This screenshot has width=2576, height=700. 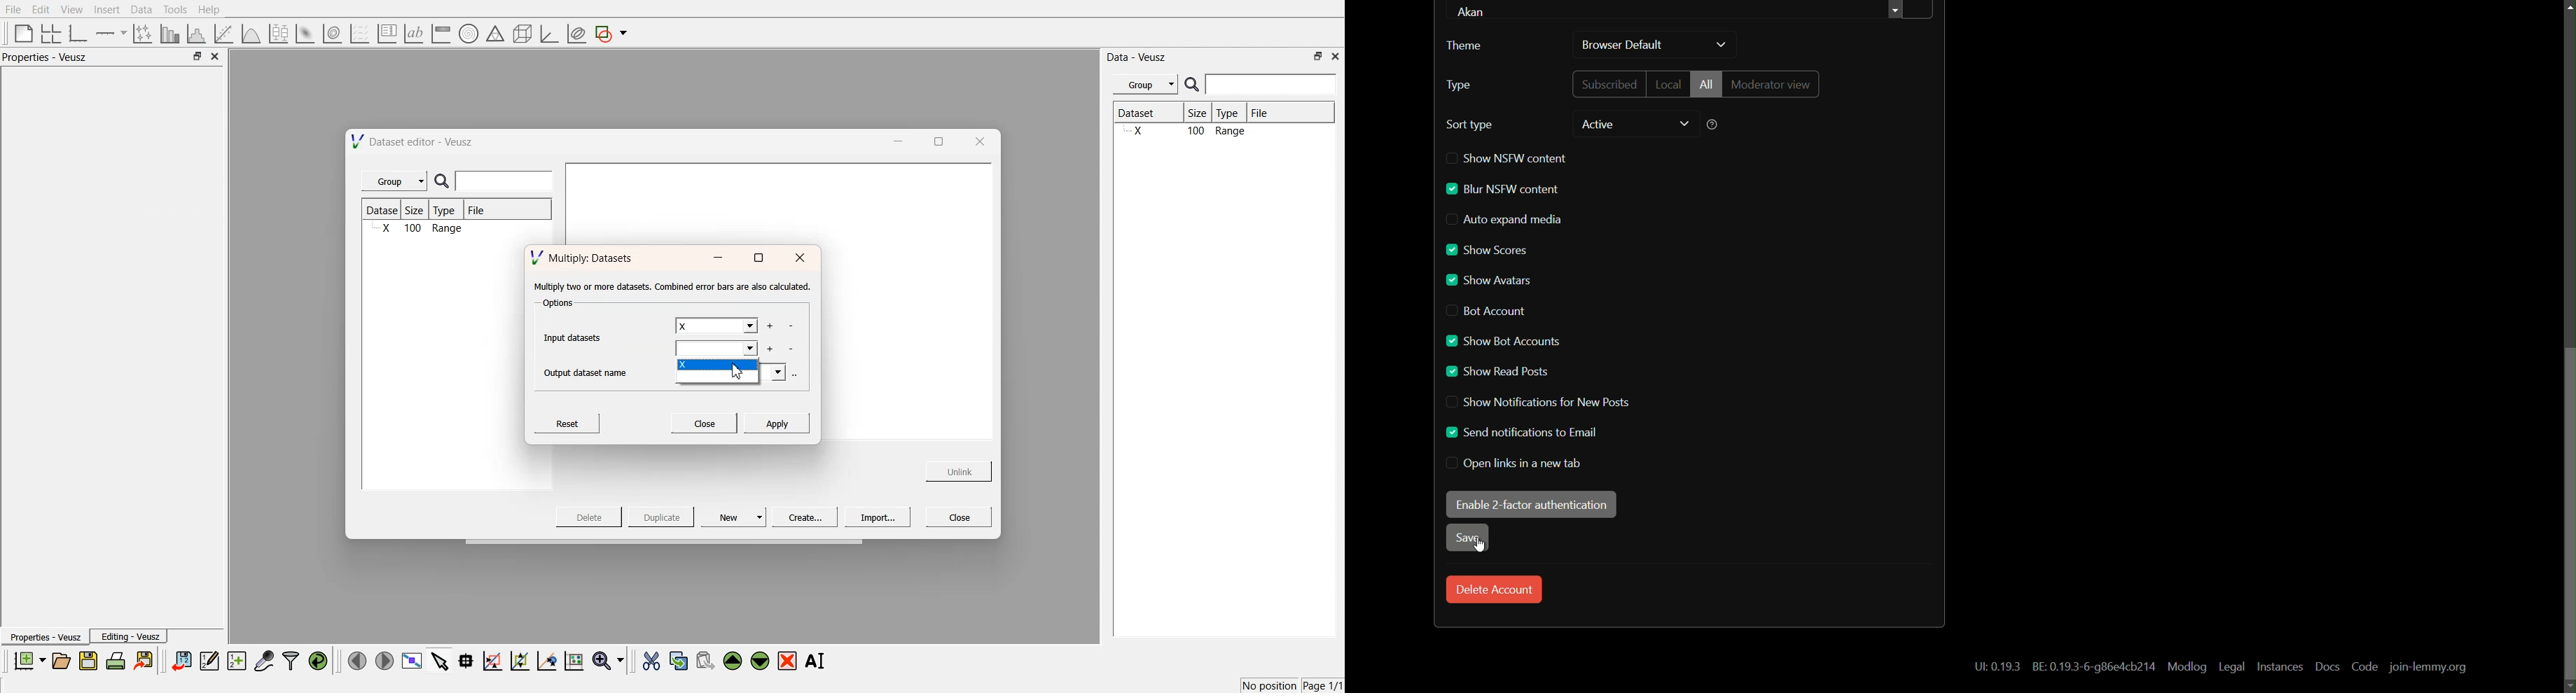 I want to click on search icon, so click(x=445, y=182).